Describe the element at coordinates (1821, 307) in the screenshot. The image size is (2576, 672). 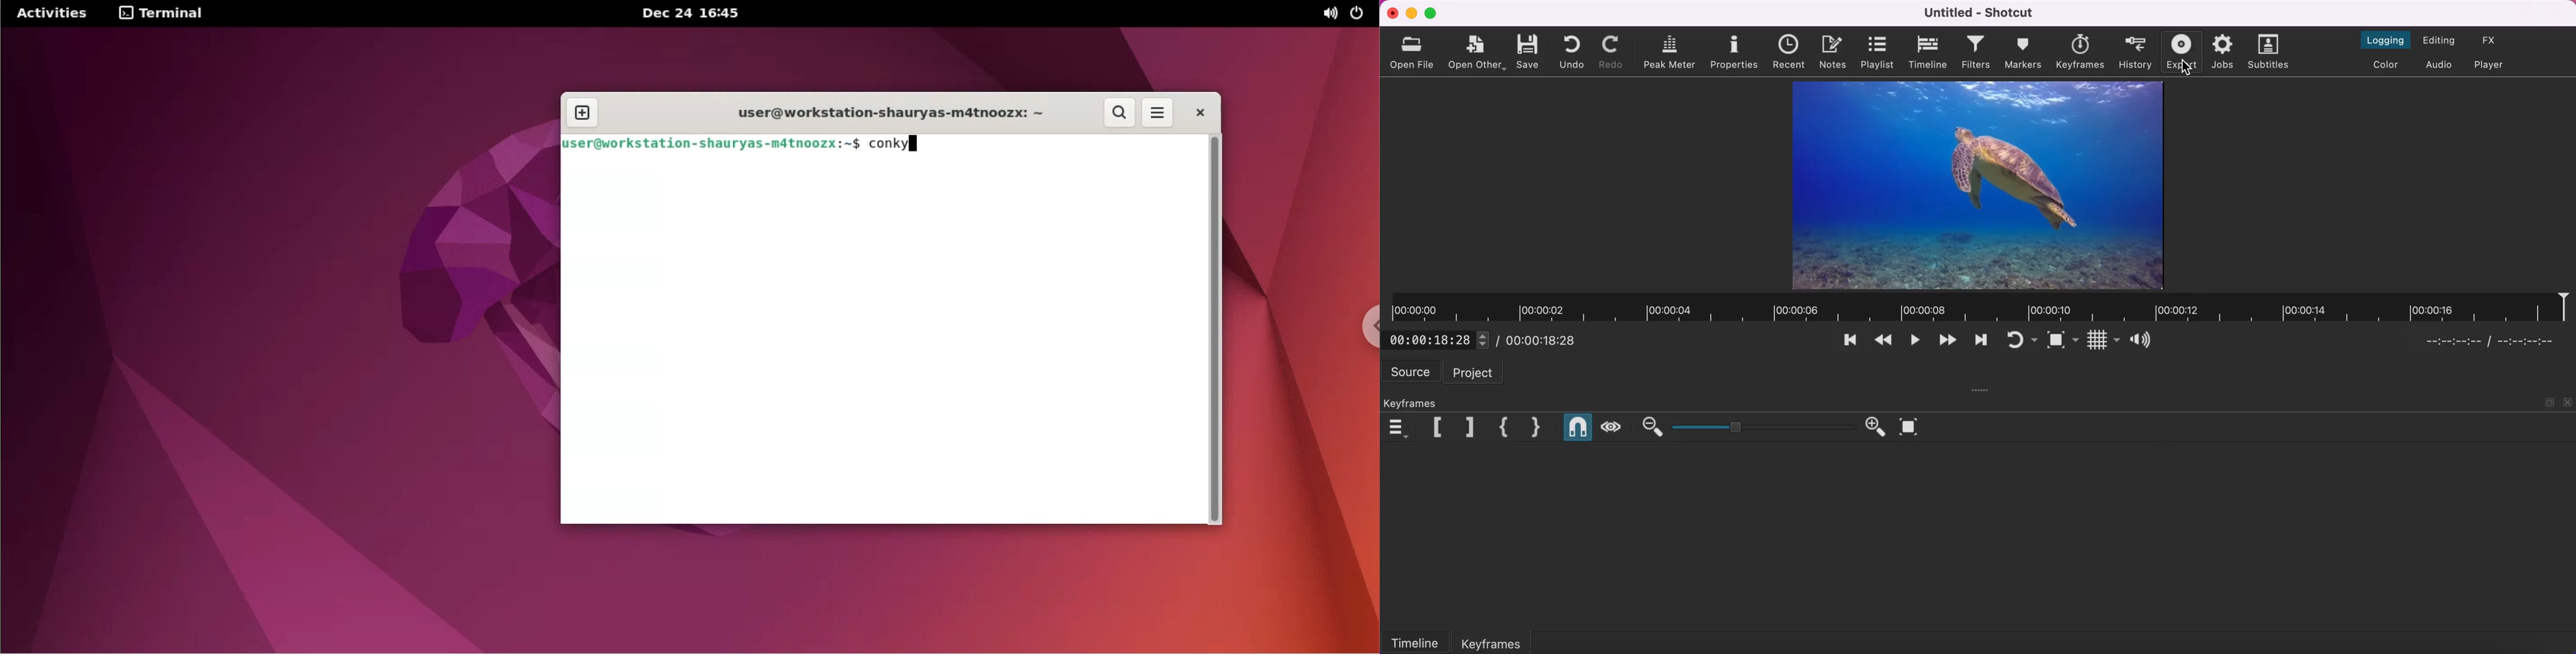
I see `clip duration/timeline` at that location.